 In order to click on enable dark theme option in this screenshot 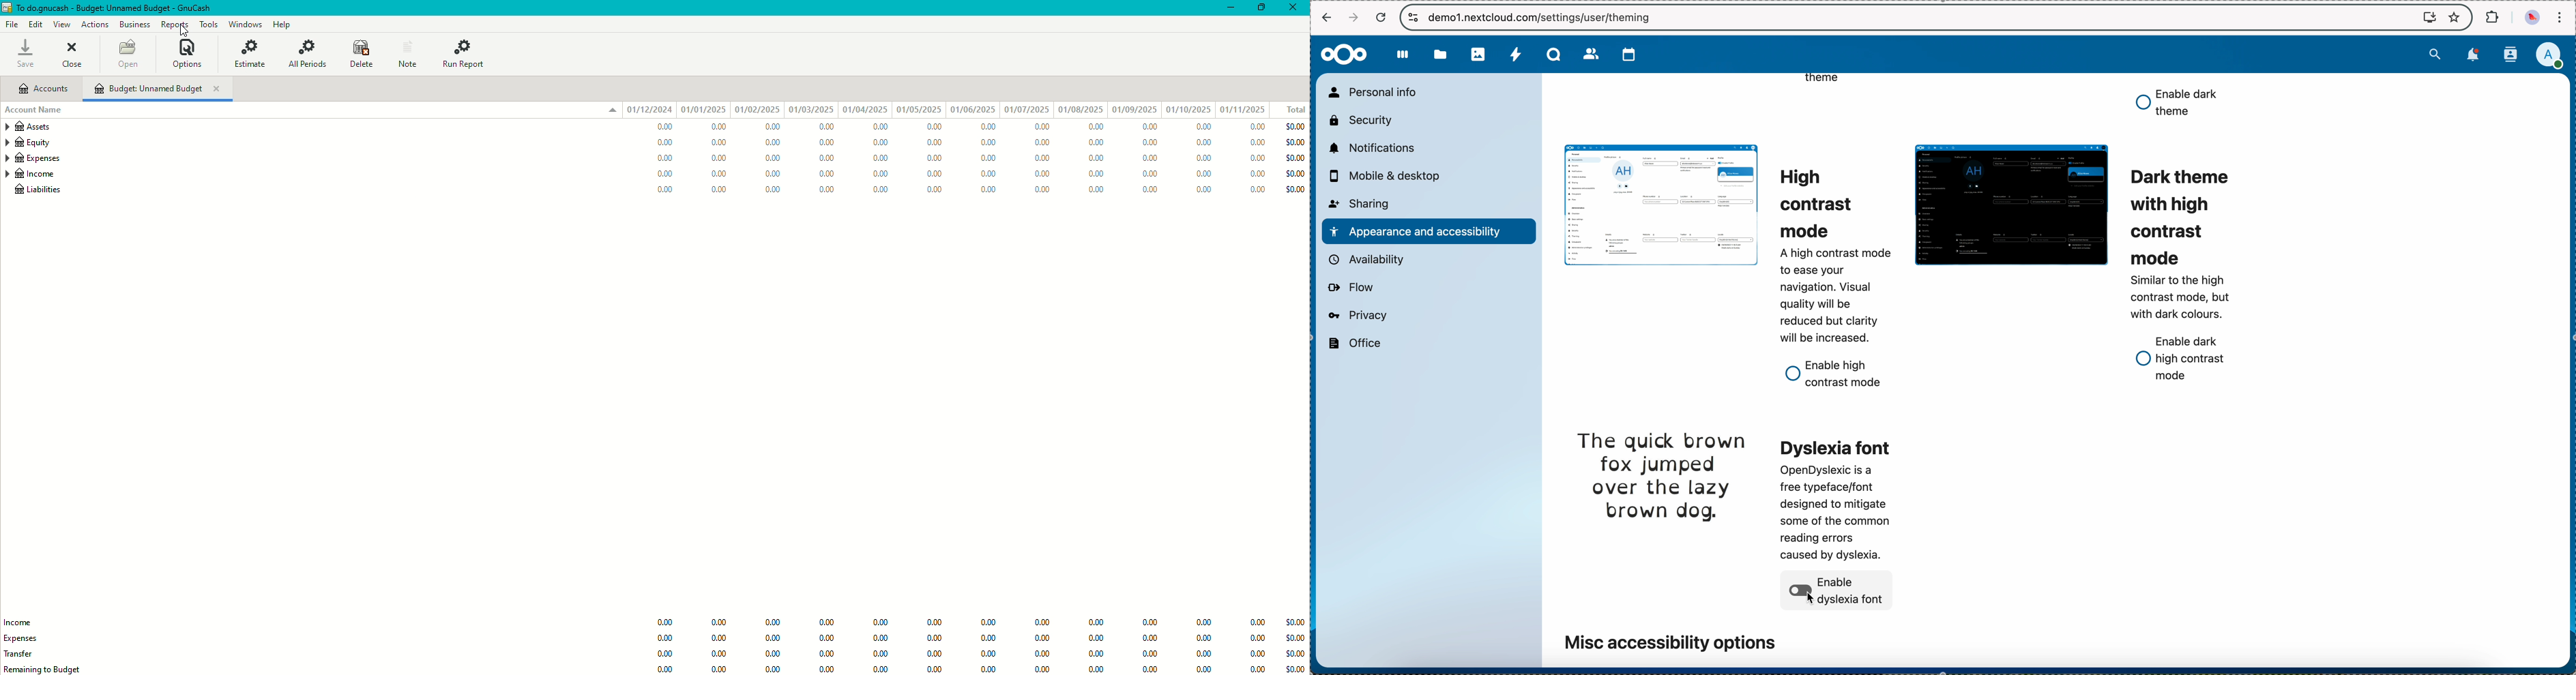, I will do `click(2176, 103)`.